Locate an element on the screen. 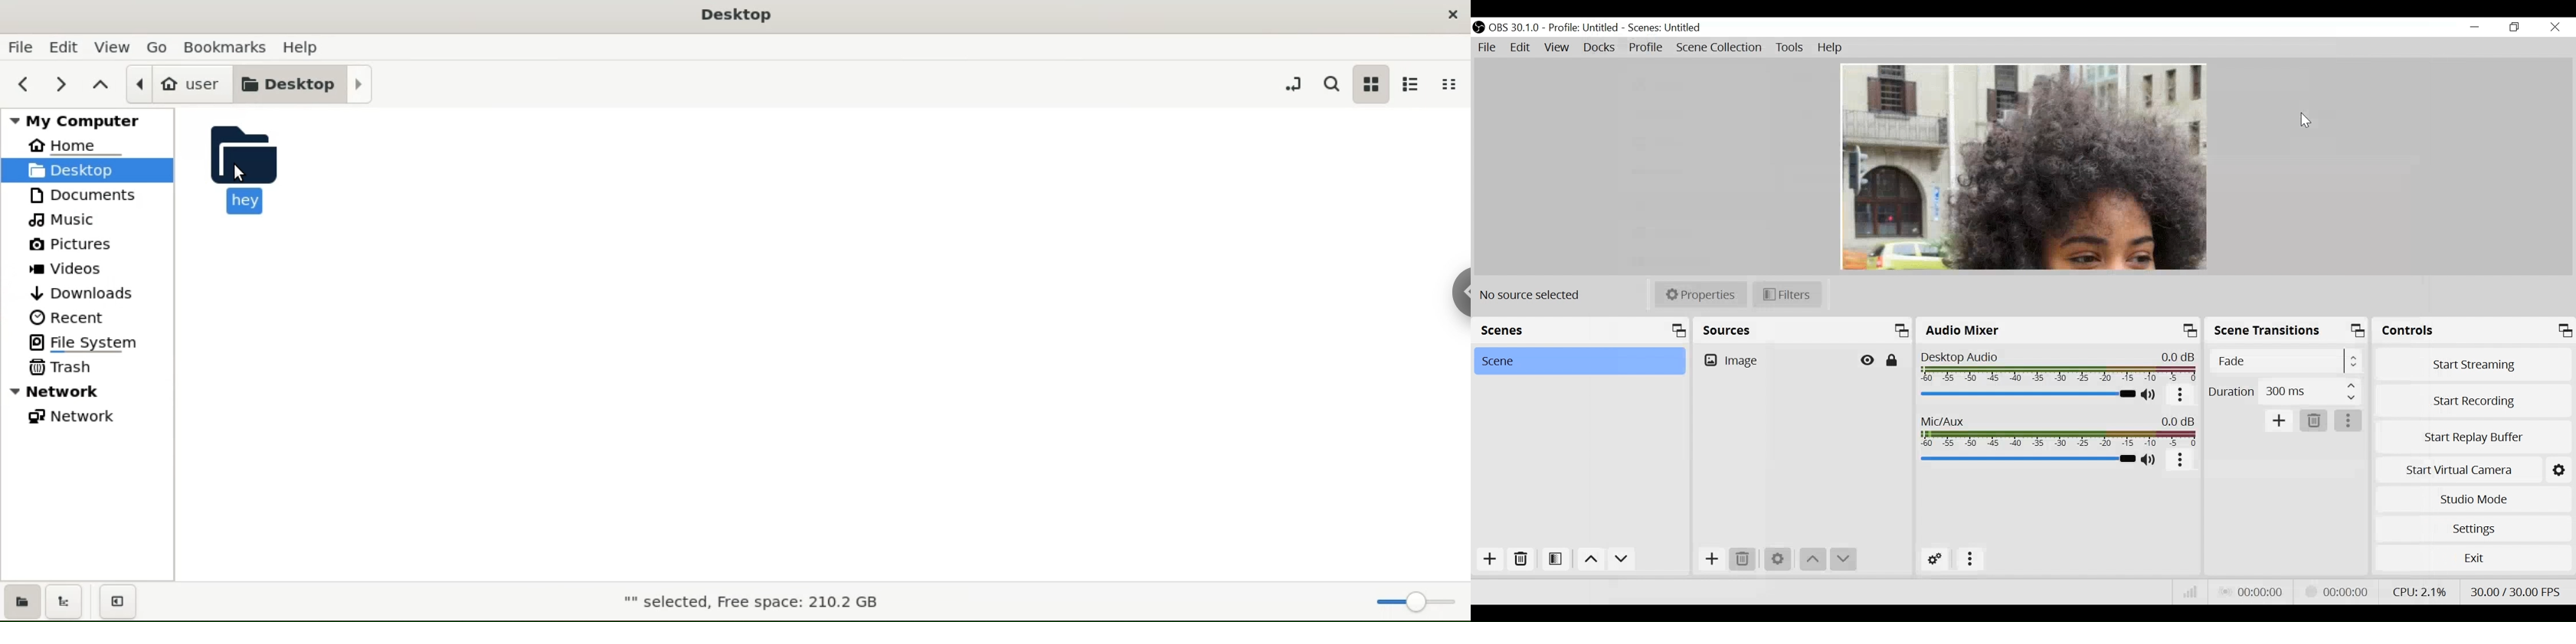 The image size is (2576, 644). file is located at coordinates (20, 47).